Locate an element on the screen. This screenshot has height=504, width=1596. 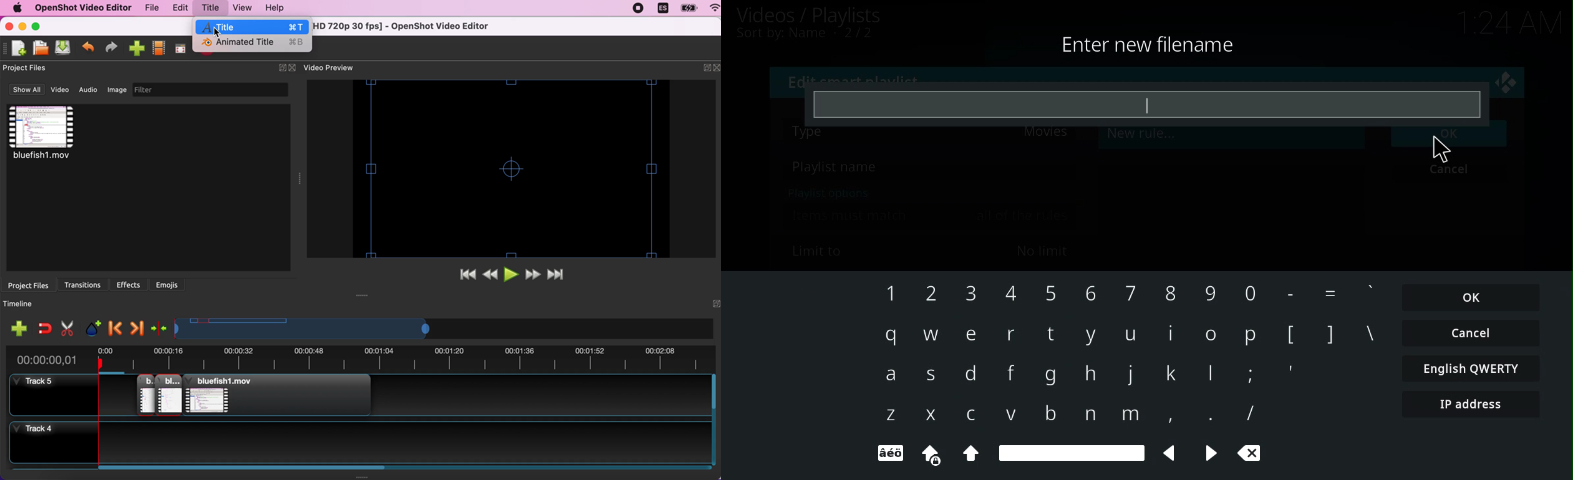
4 is located at coordinates (1010, 292).